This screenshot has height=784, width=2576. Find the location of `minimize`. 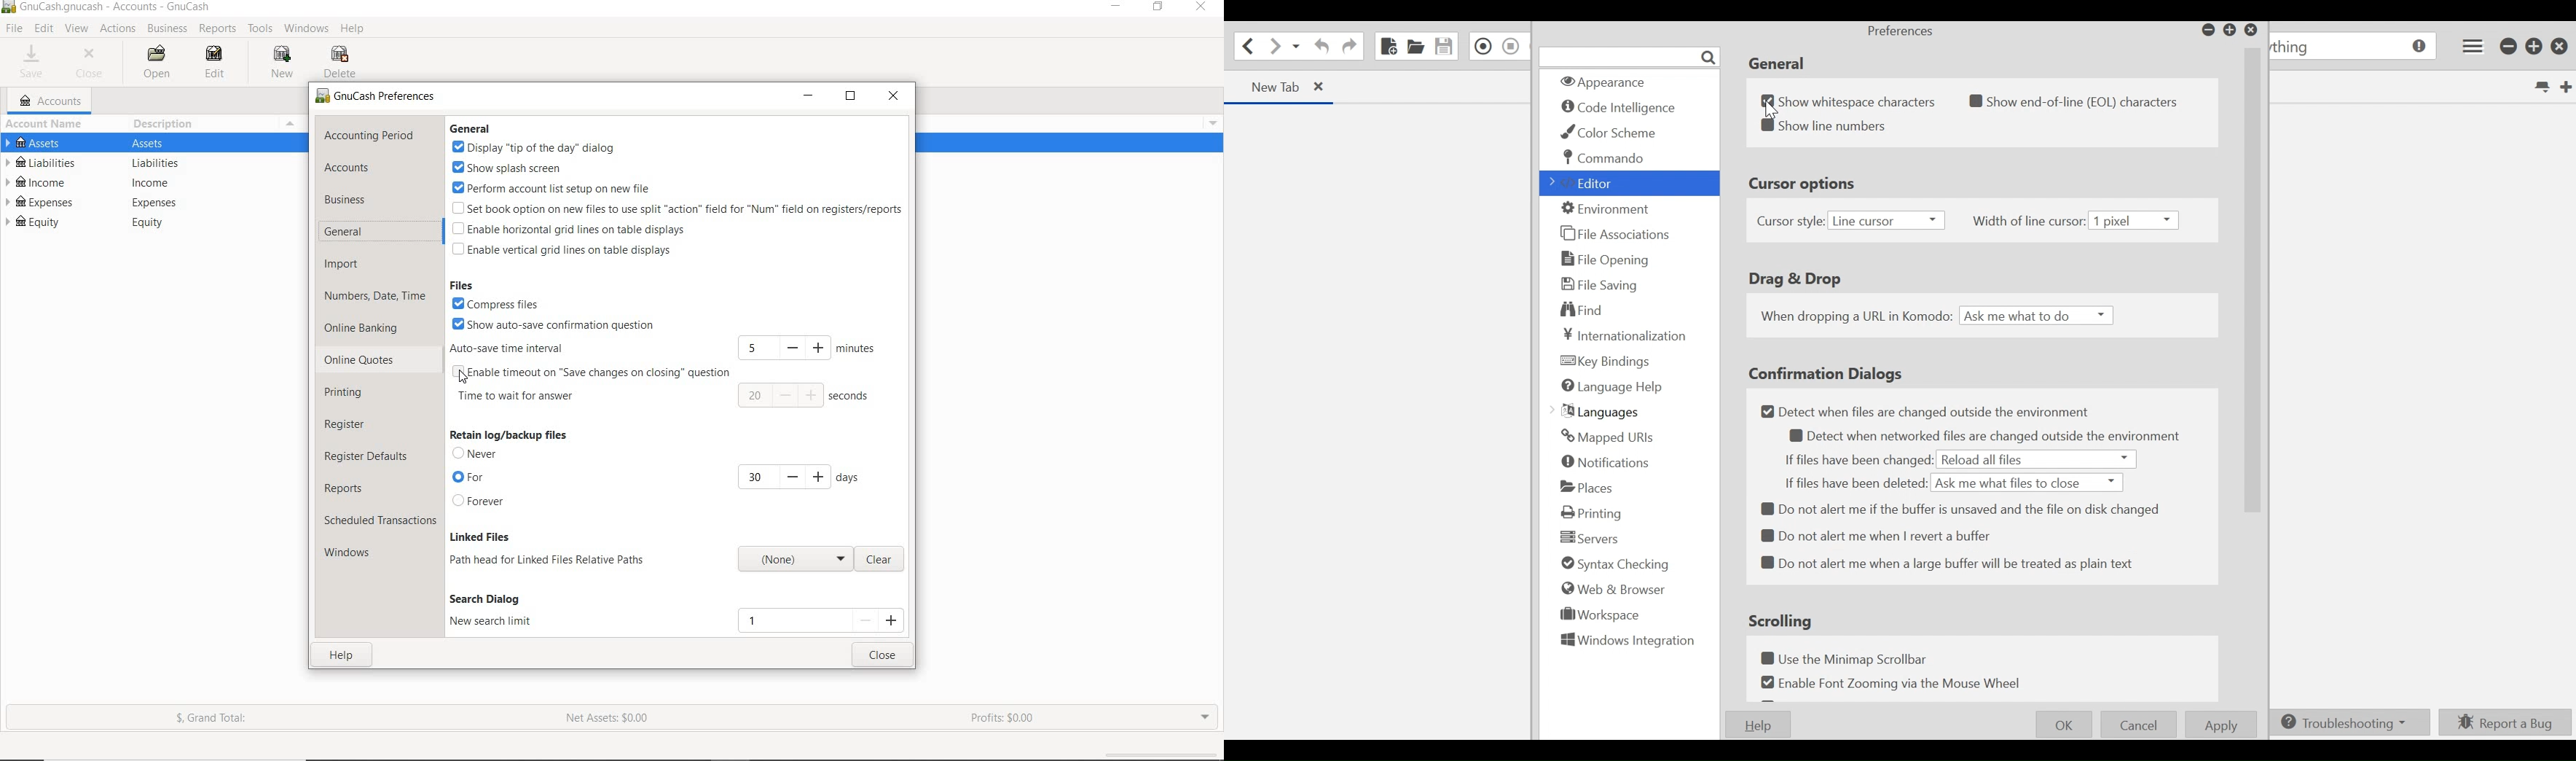

minimize is located at coordinates (2206, 29).